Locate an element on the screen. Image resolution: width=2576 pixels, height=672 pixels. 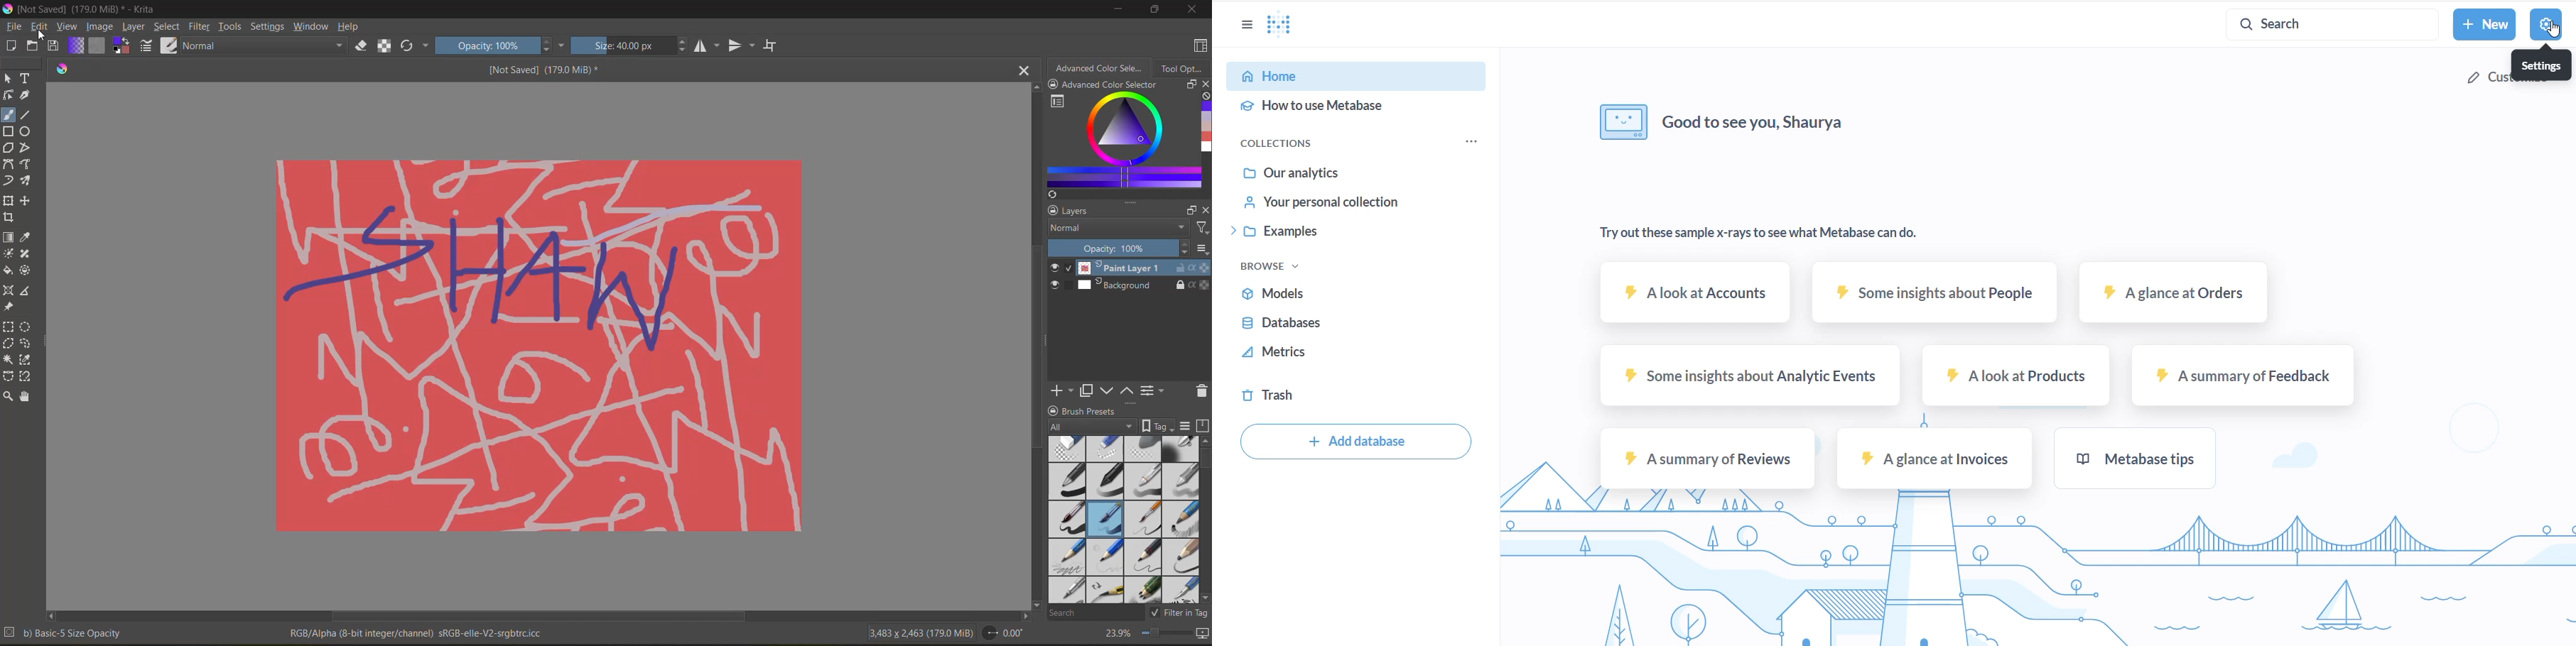
eyedropper color sample tool is located at coordinates (27, 238).